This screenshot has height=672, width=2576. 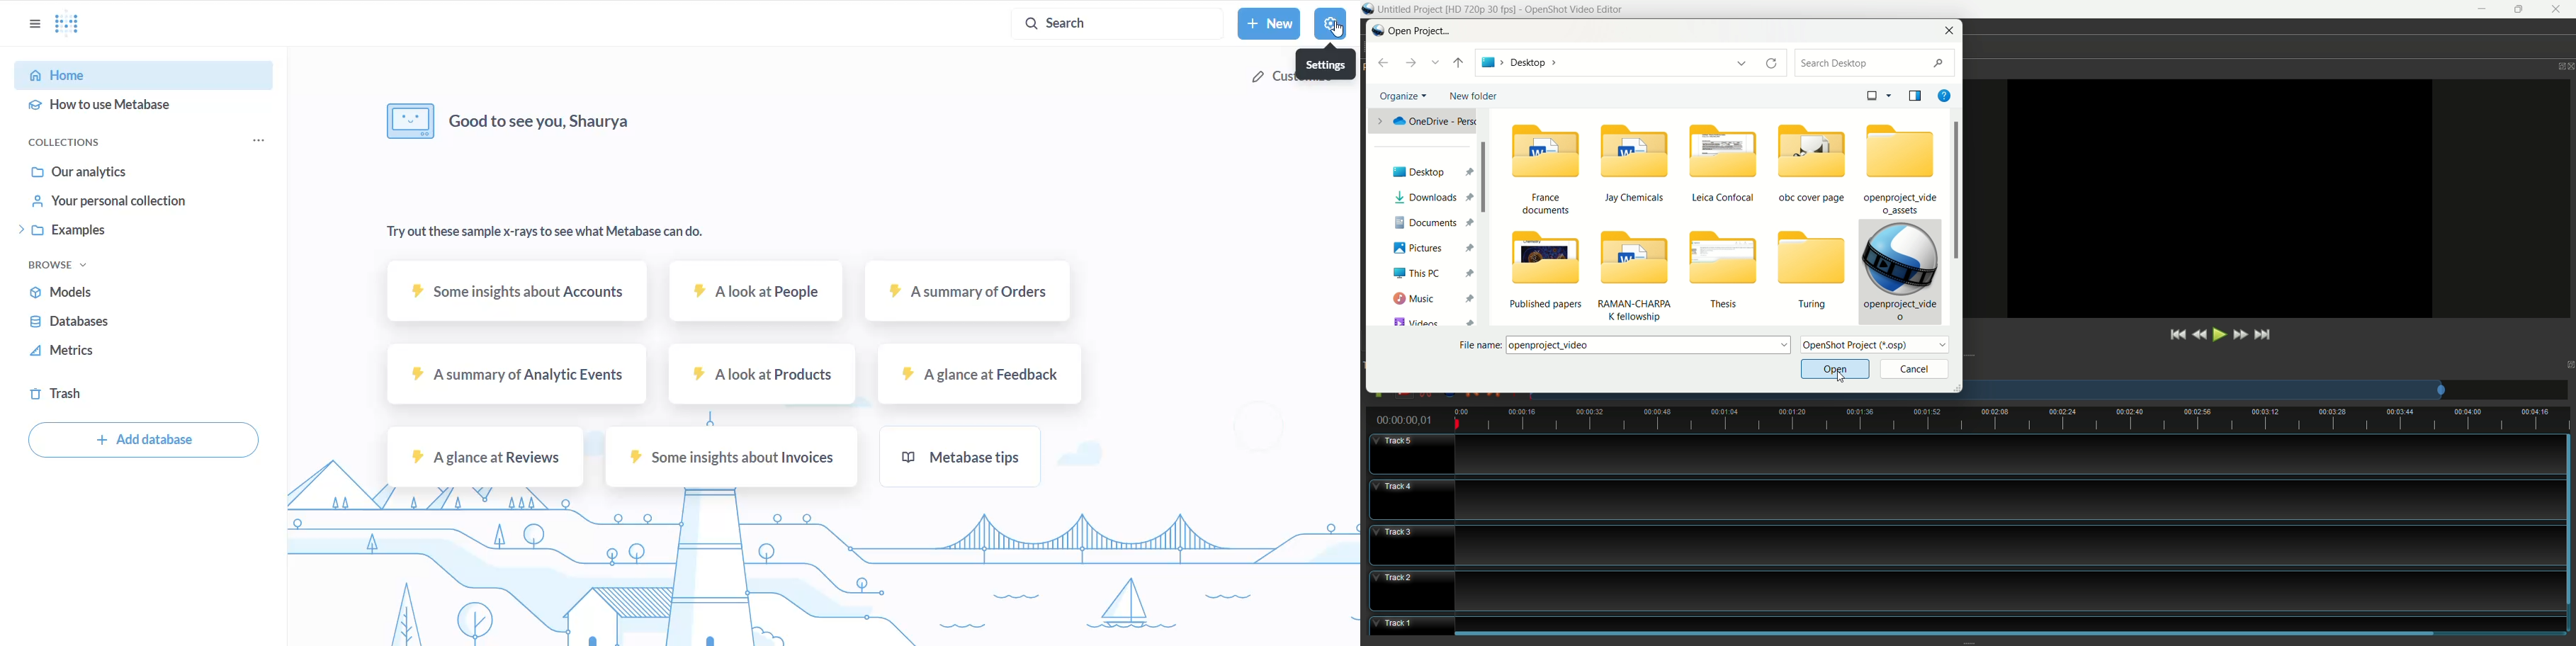 I want to click on videos, so click(x=1429, y=320).